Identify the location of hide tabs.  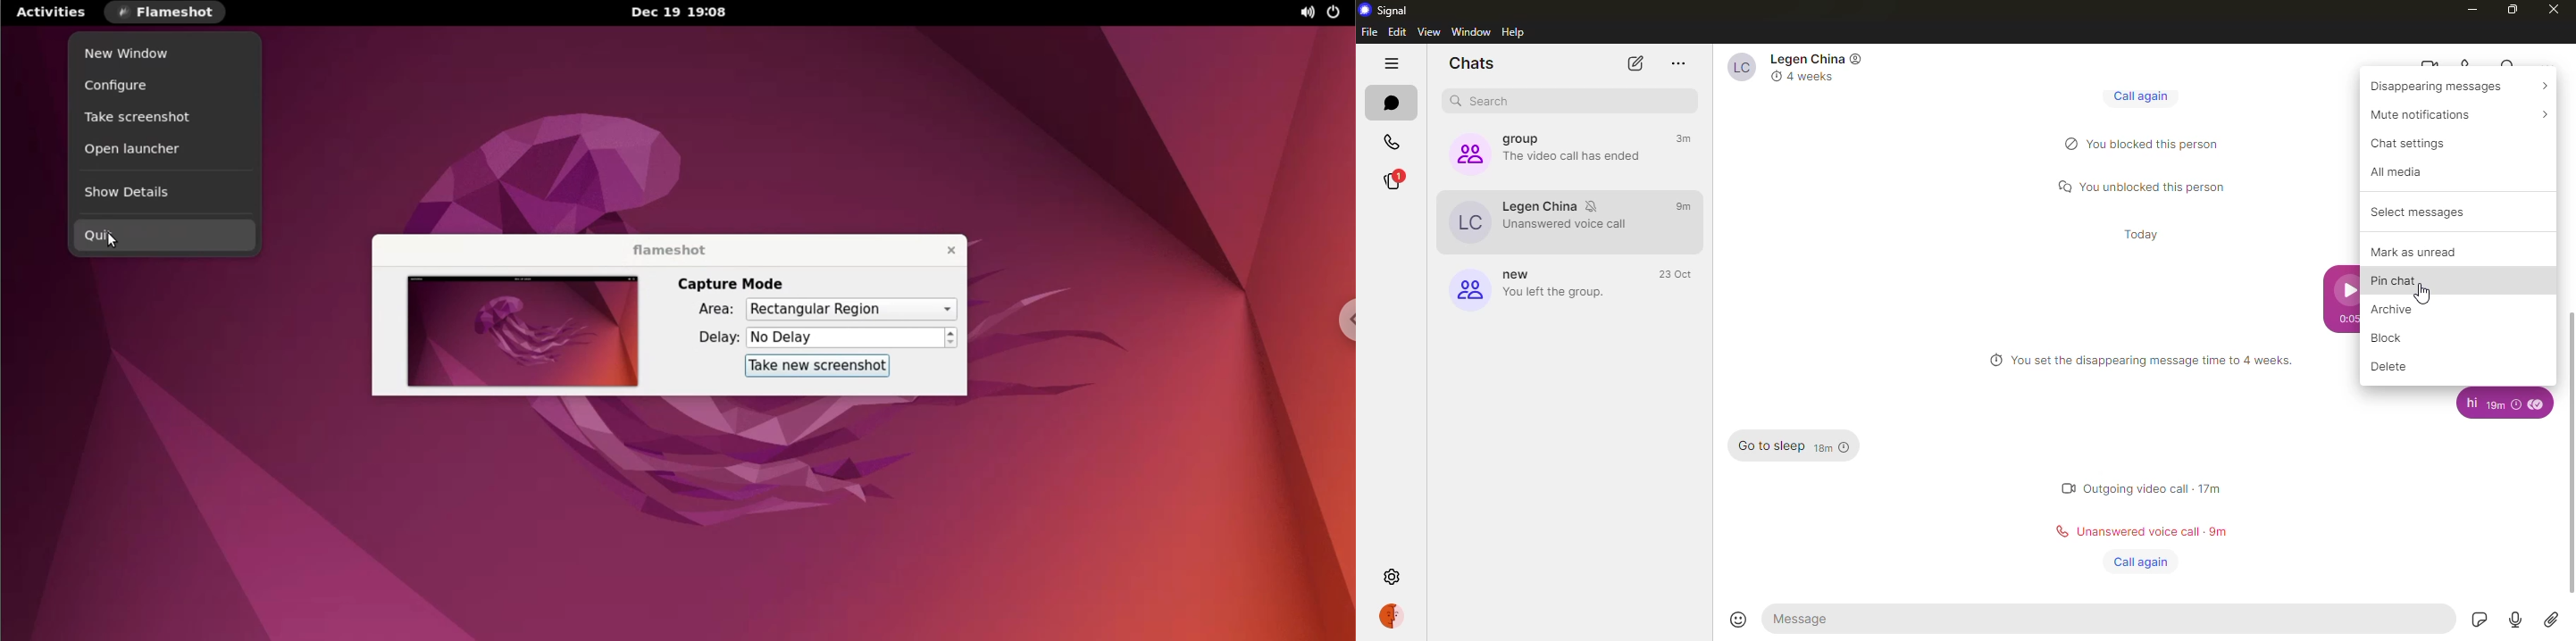
(1386, 65).